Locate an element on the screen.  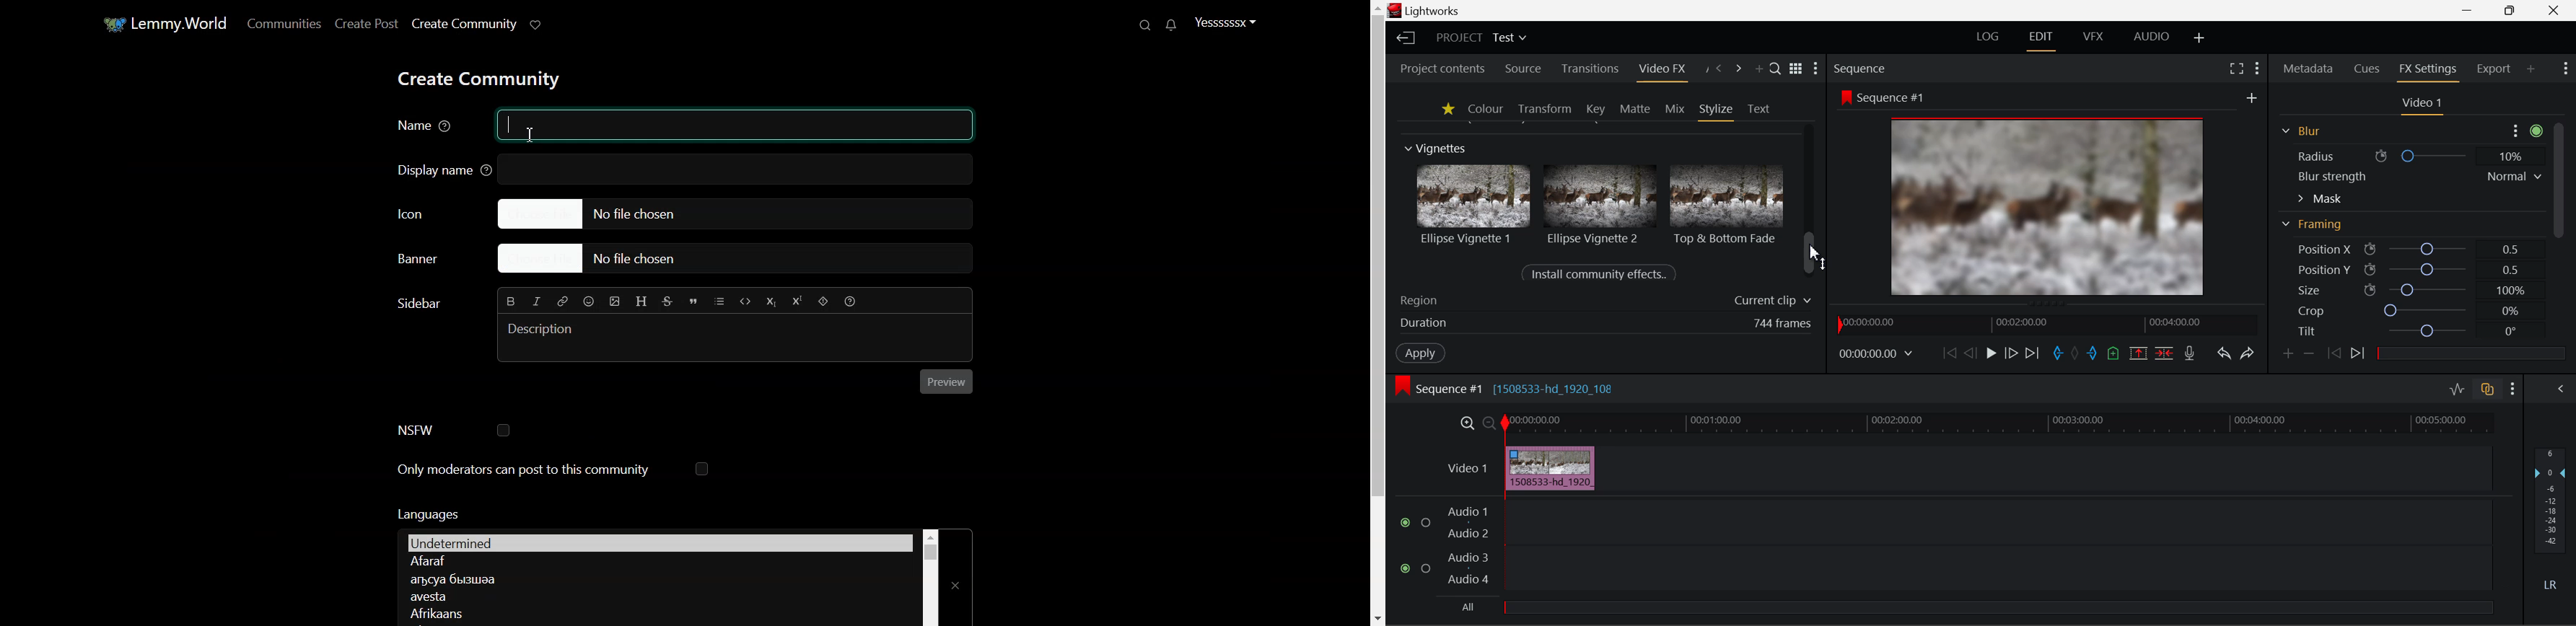
Project Timeline is located at coordinates (1999, 424).